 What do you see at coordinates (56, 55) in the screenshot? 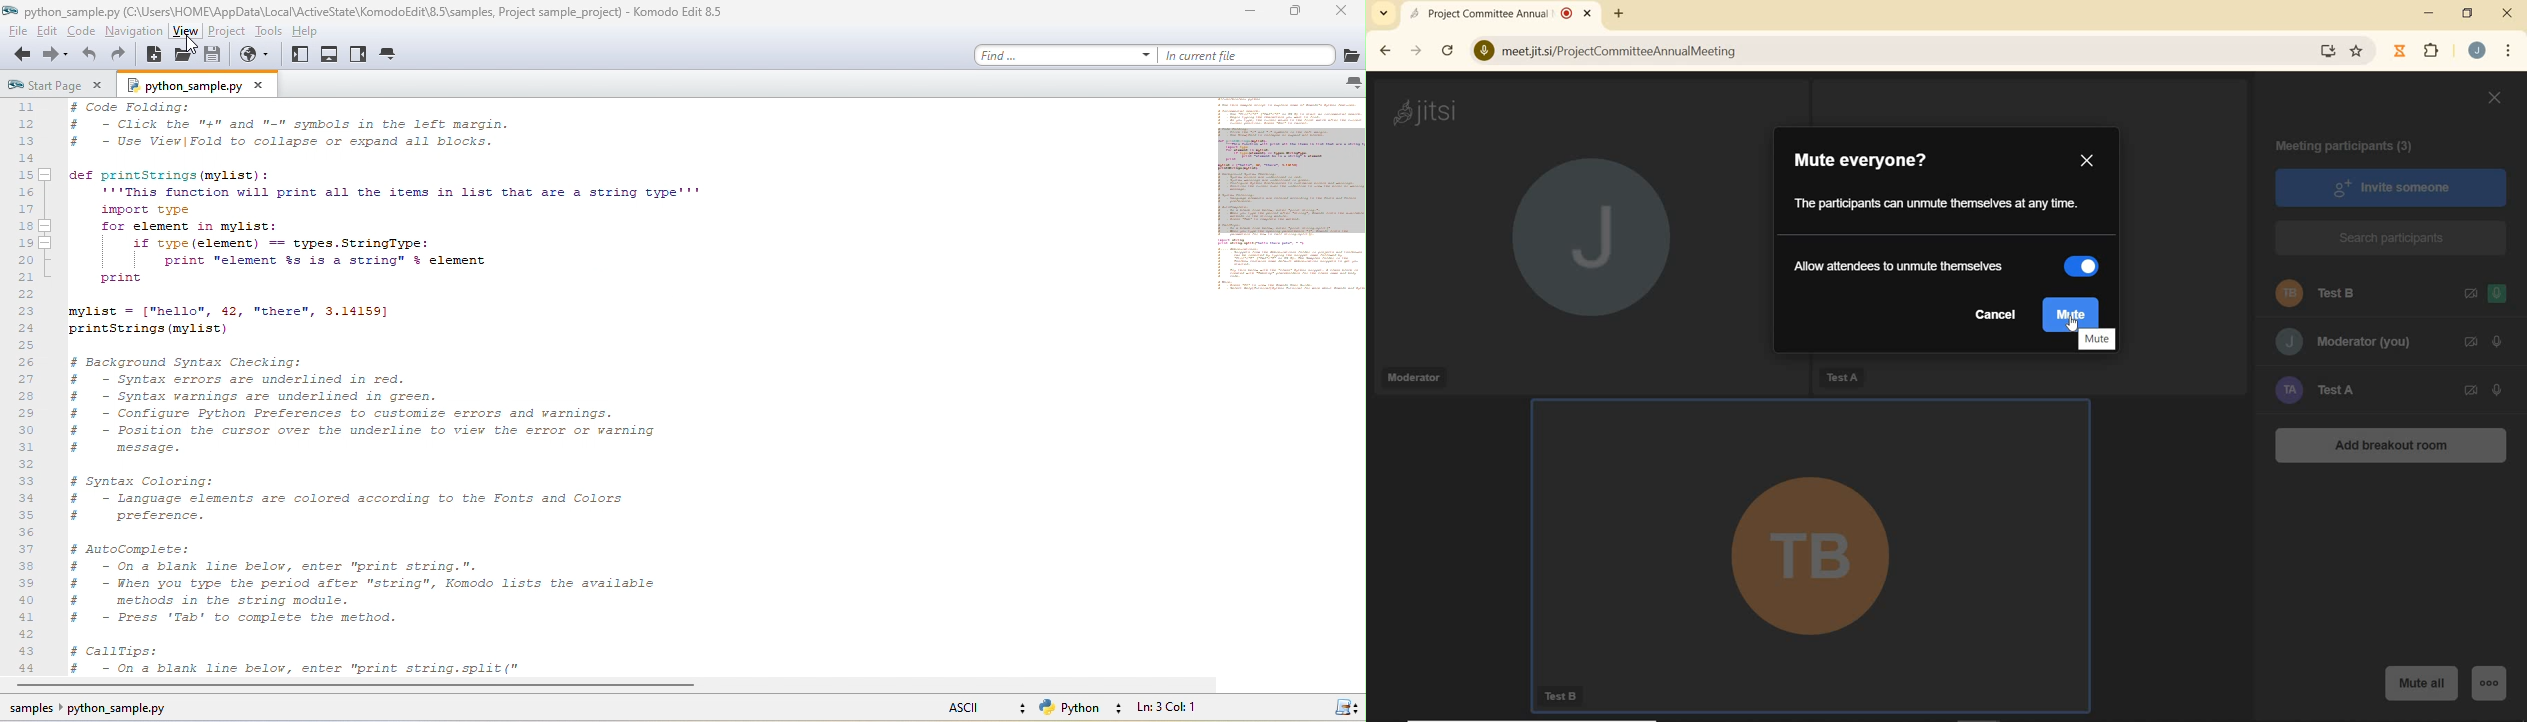
I see `forward` at bounding box center [56, 55].